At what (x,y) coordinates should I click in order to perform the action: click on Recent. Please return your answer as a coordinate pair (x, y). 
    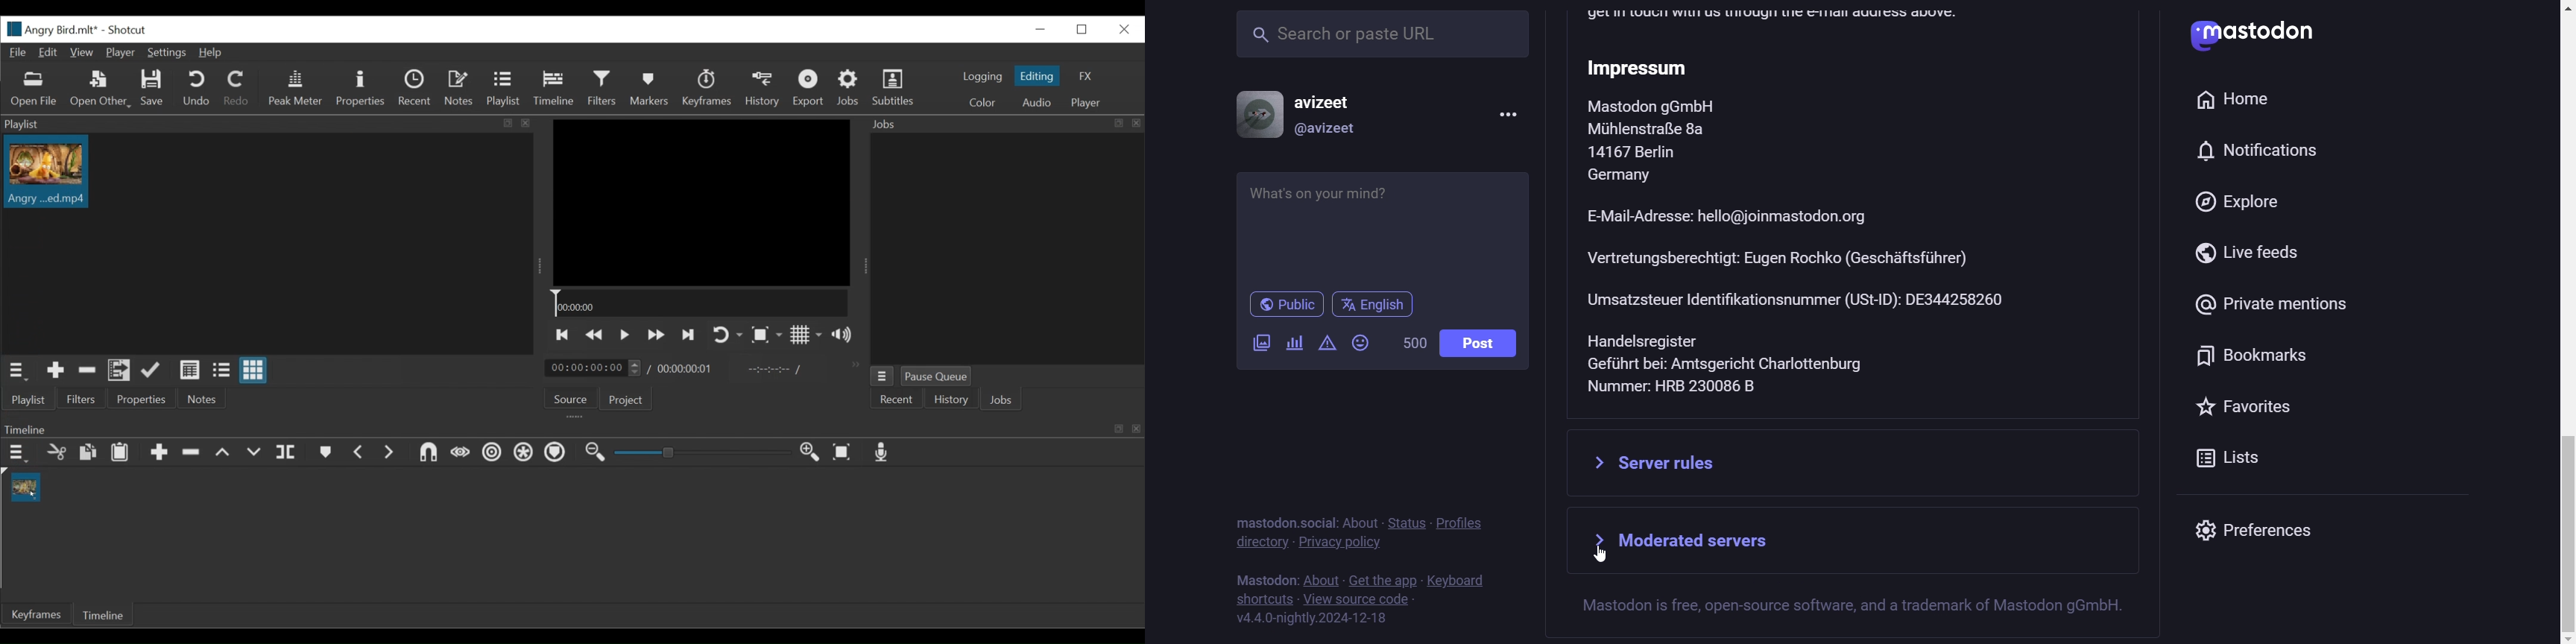
    Looking at the image, I should click on (896, 400).